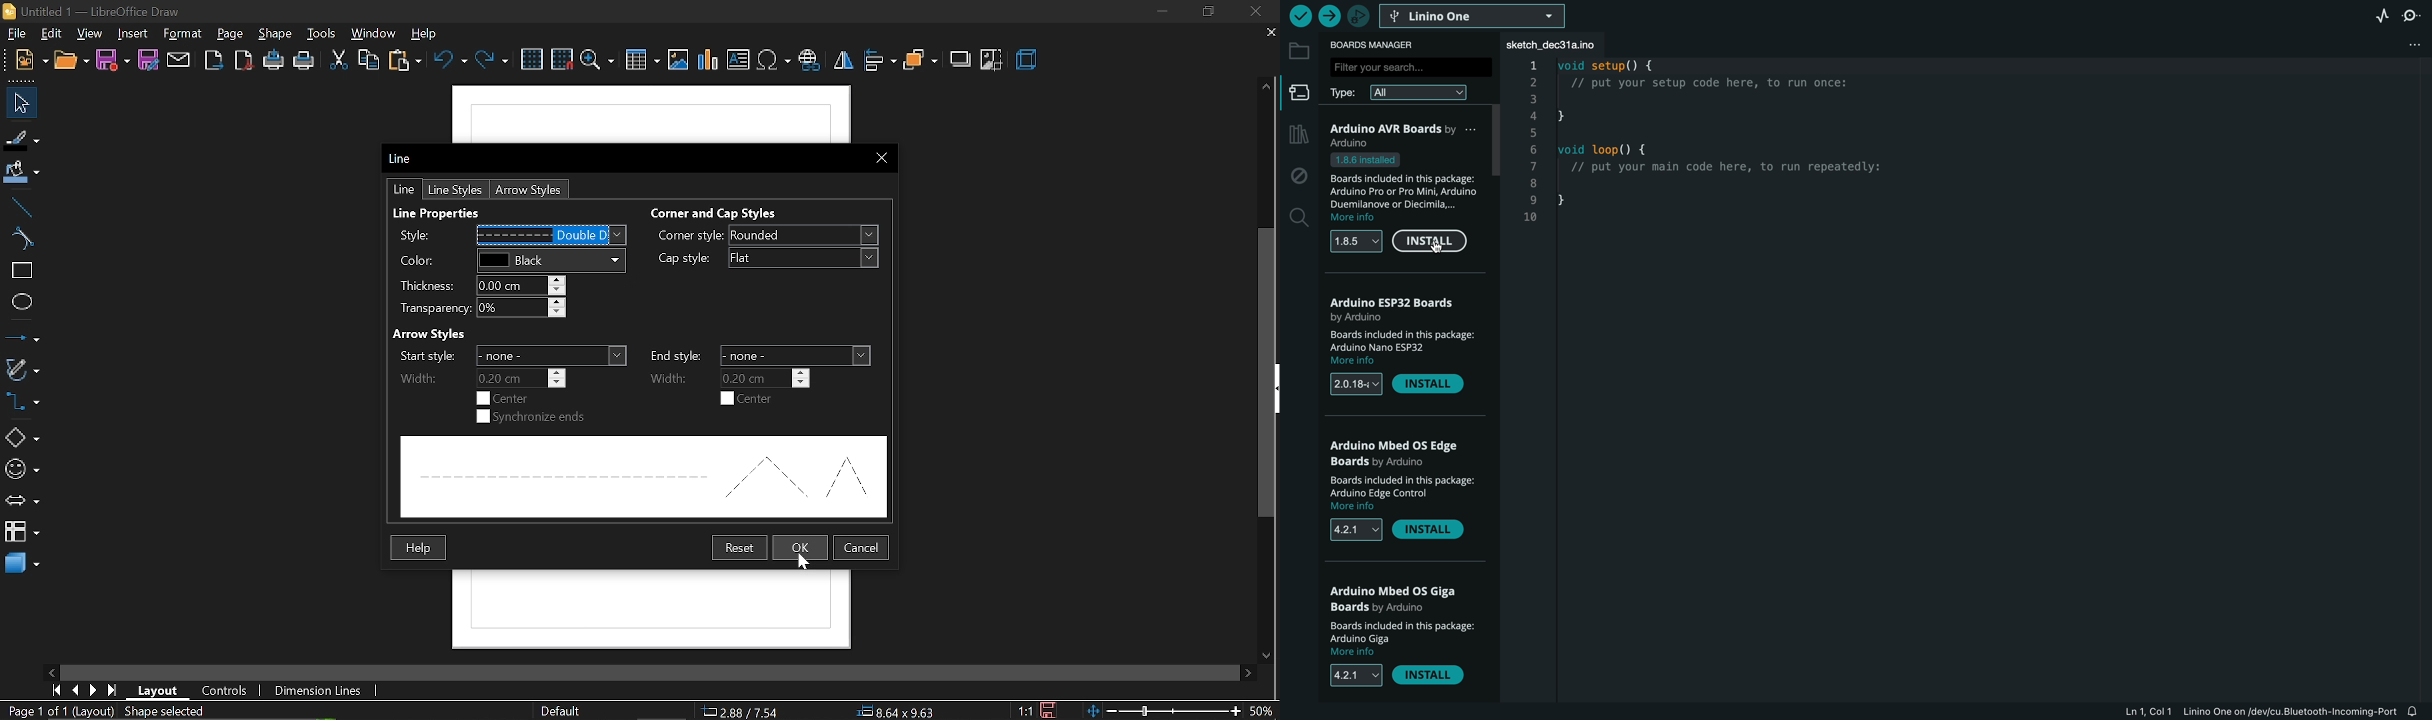  Describe the element at coordinates (766, 258) in the screenshot. I see `cap style` at that location.